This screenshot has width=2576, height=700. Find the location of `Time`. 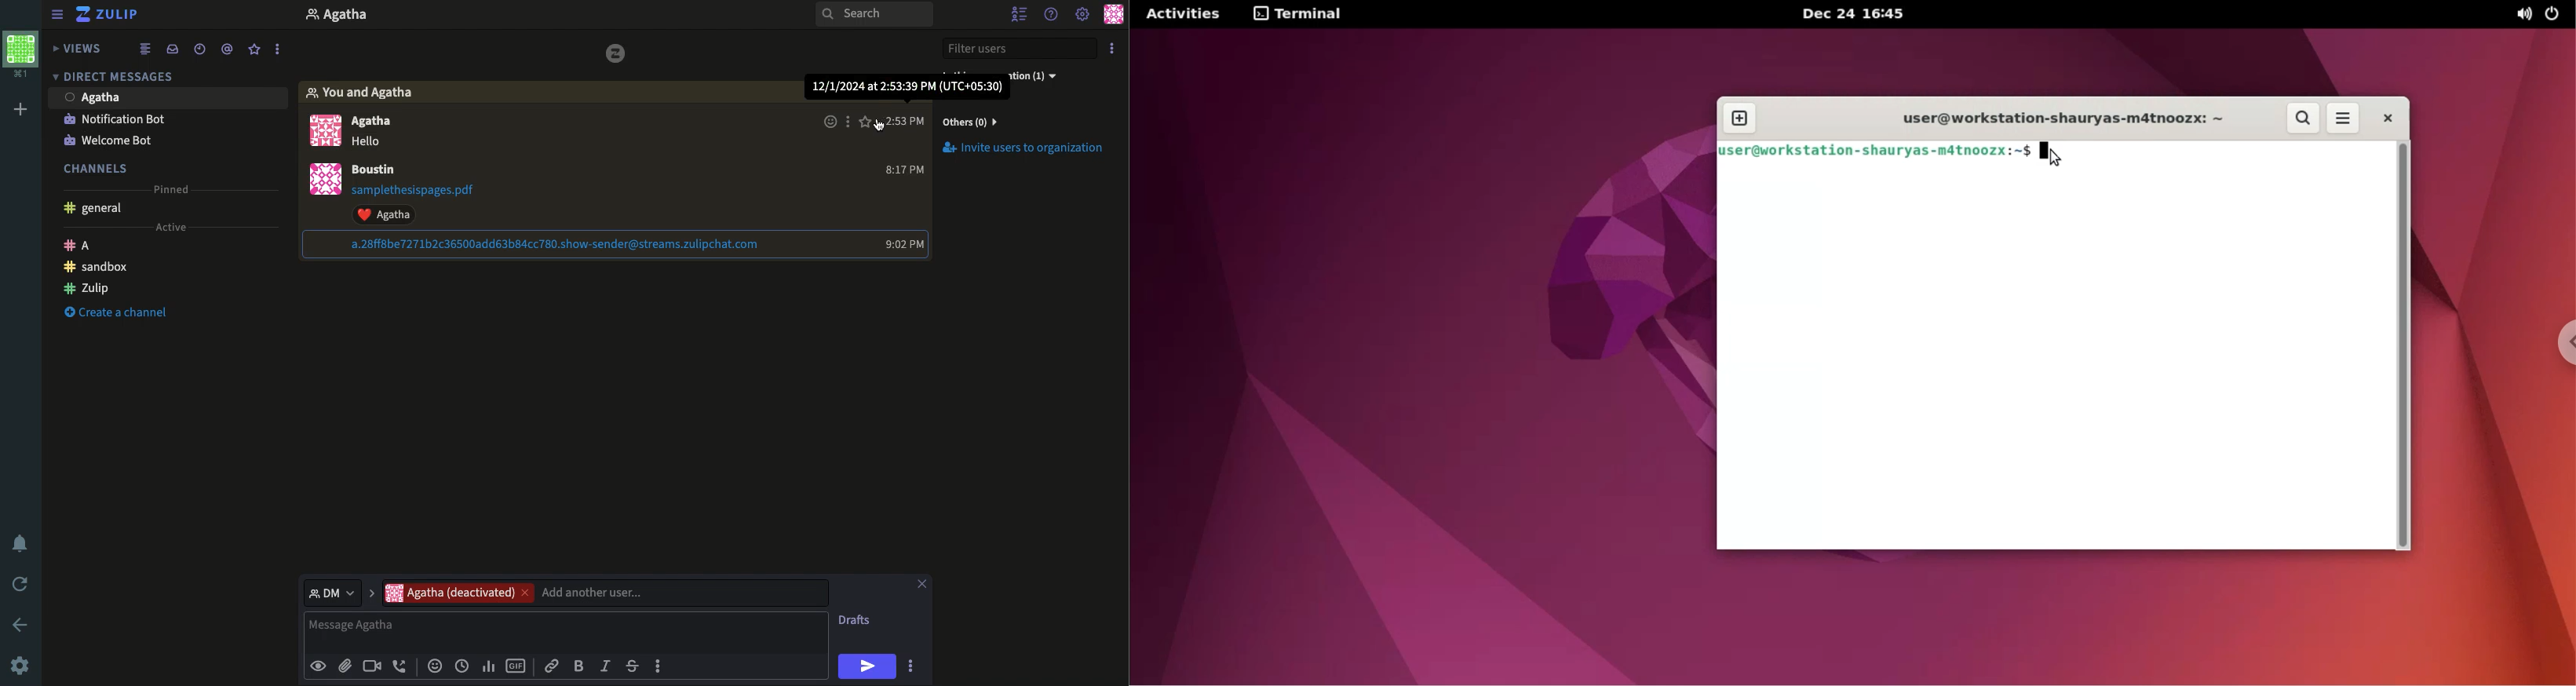

Time is located at coordinates (198, 49).